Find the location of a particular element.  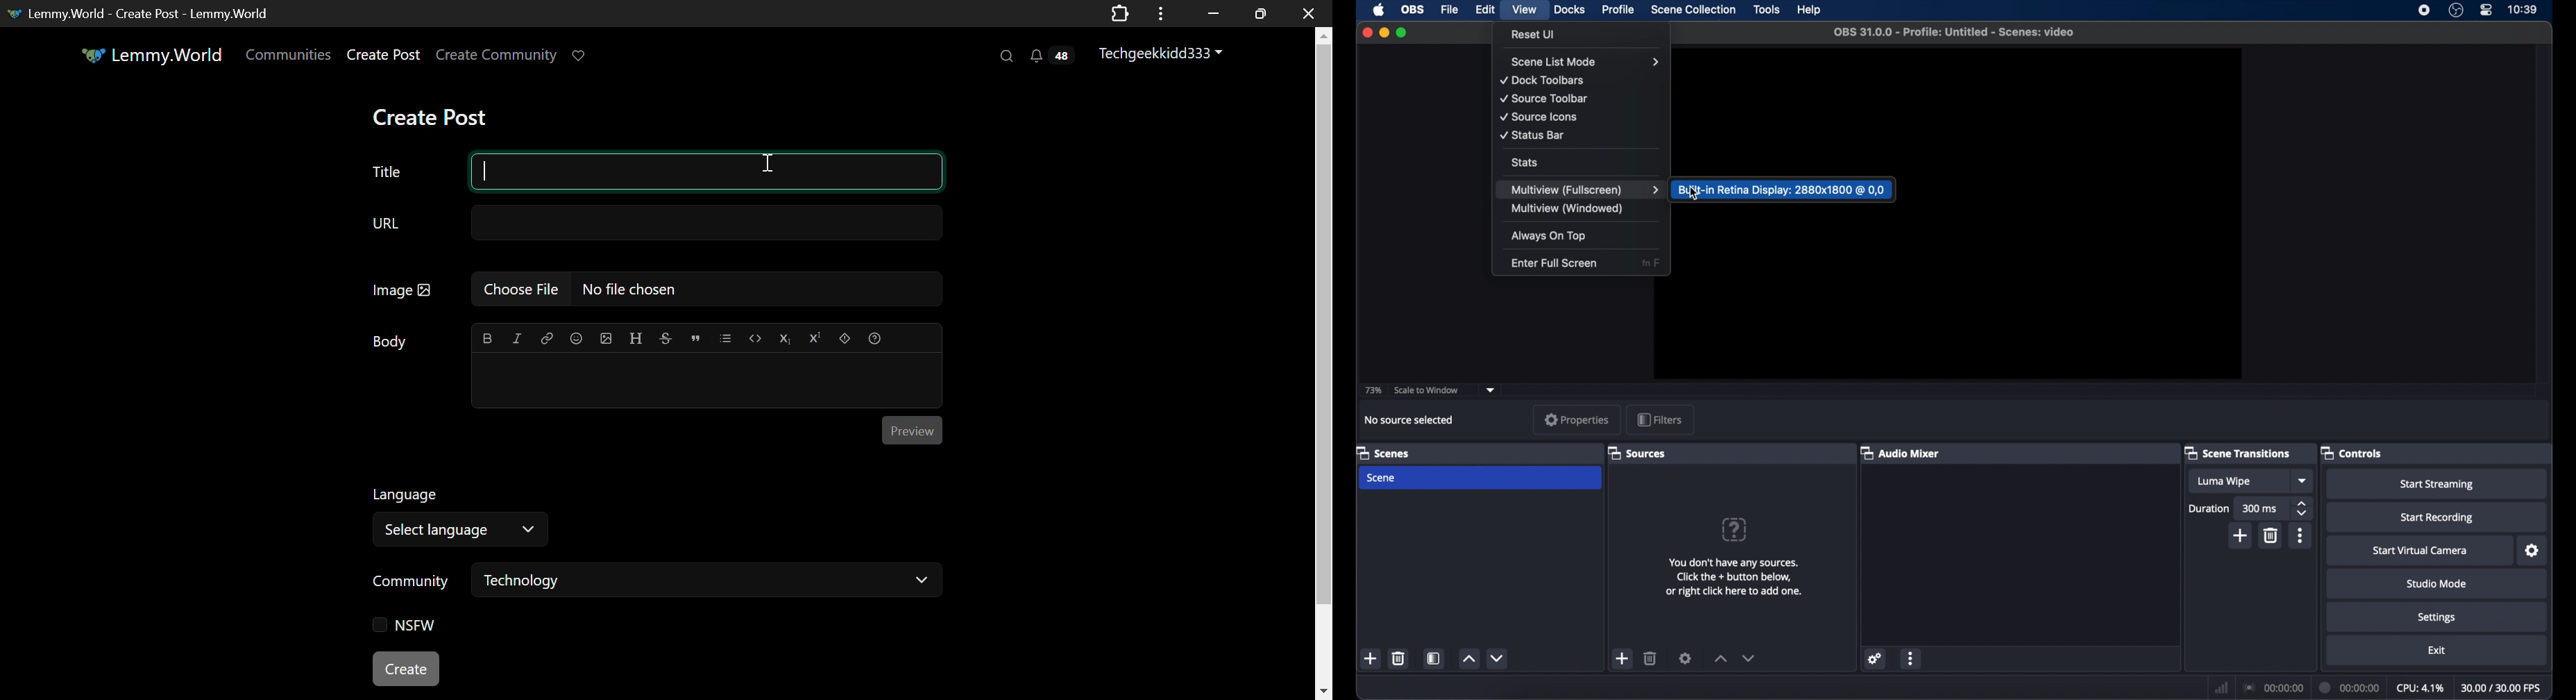

scene transitions is located at coordinates (2237, 452).